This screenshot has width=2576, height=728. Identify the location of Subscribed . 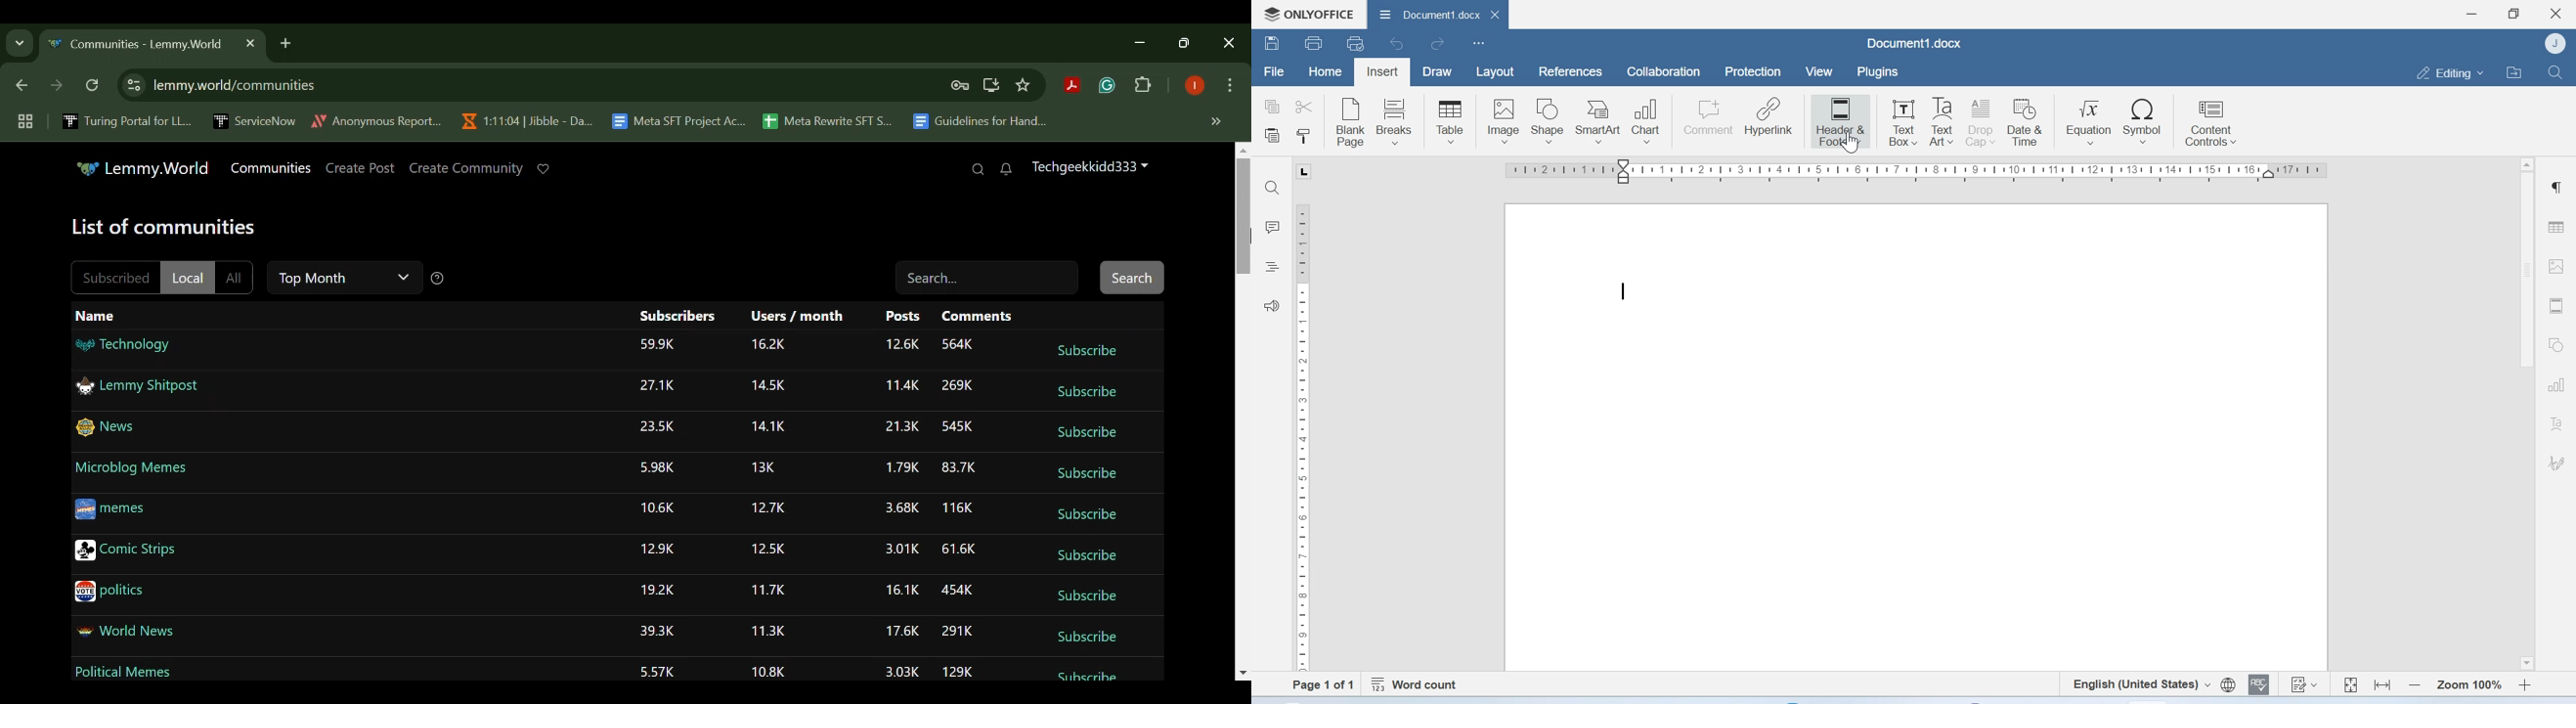
(112, 276).